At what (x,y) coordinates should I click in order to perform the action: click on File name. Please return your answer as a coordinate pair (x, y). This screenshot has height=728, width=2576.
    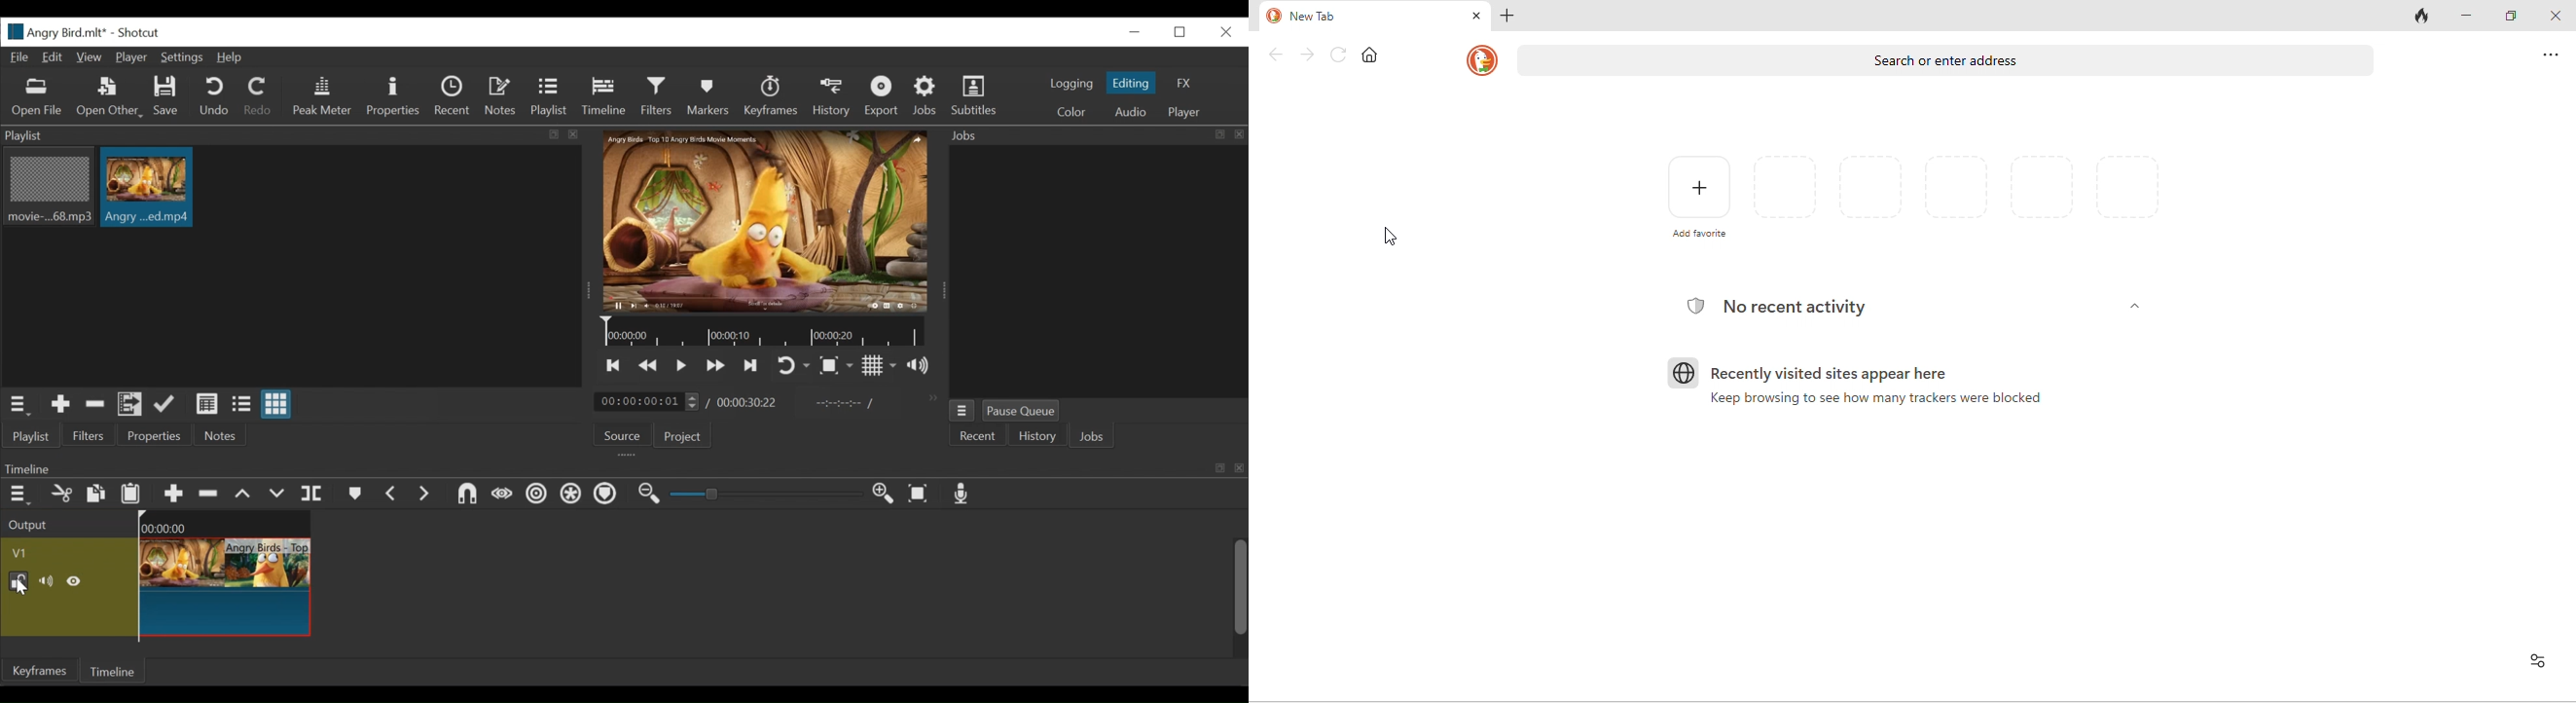
    Looking at the image, I should click on (55, 31).